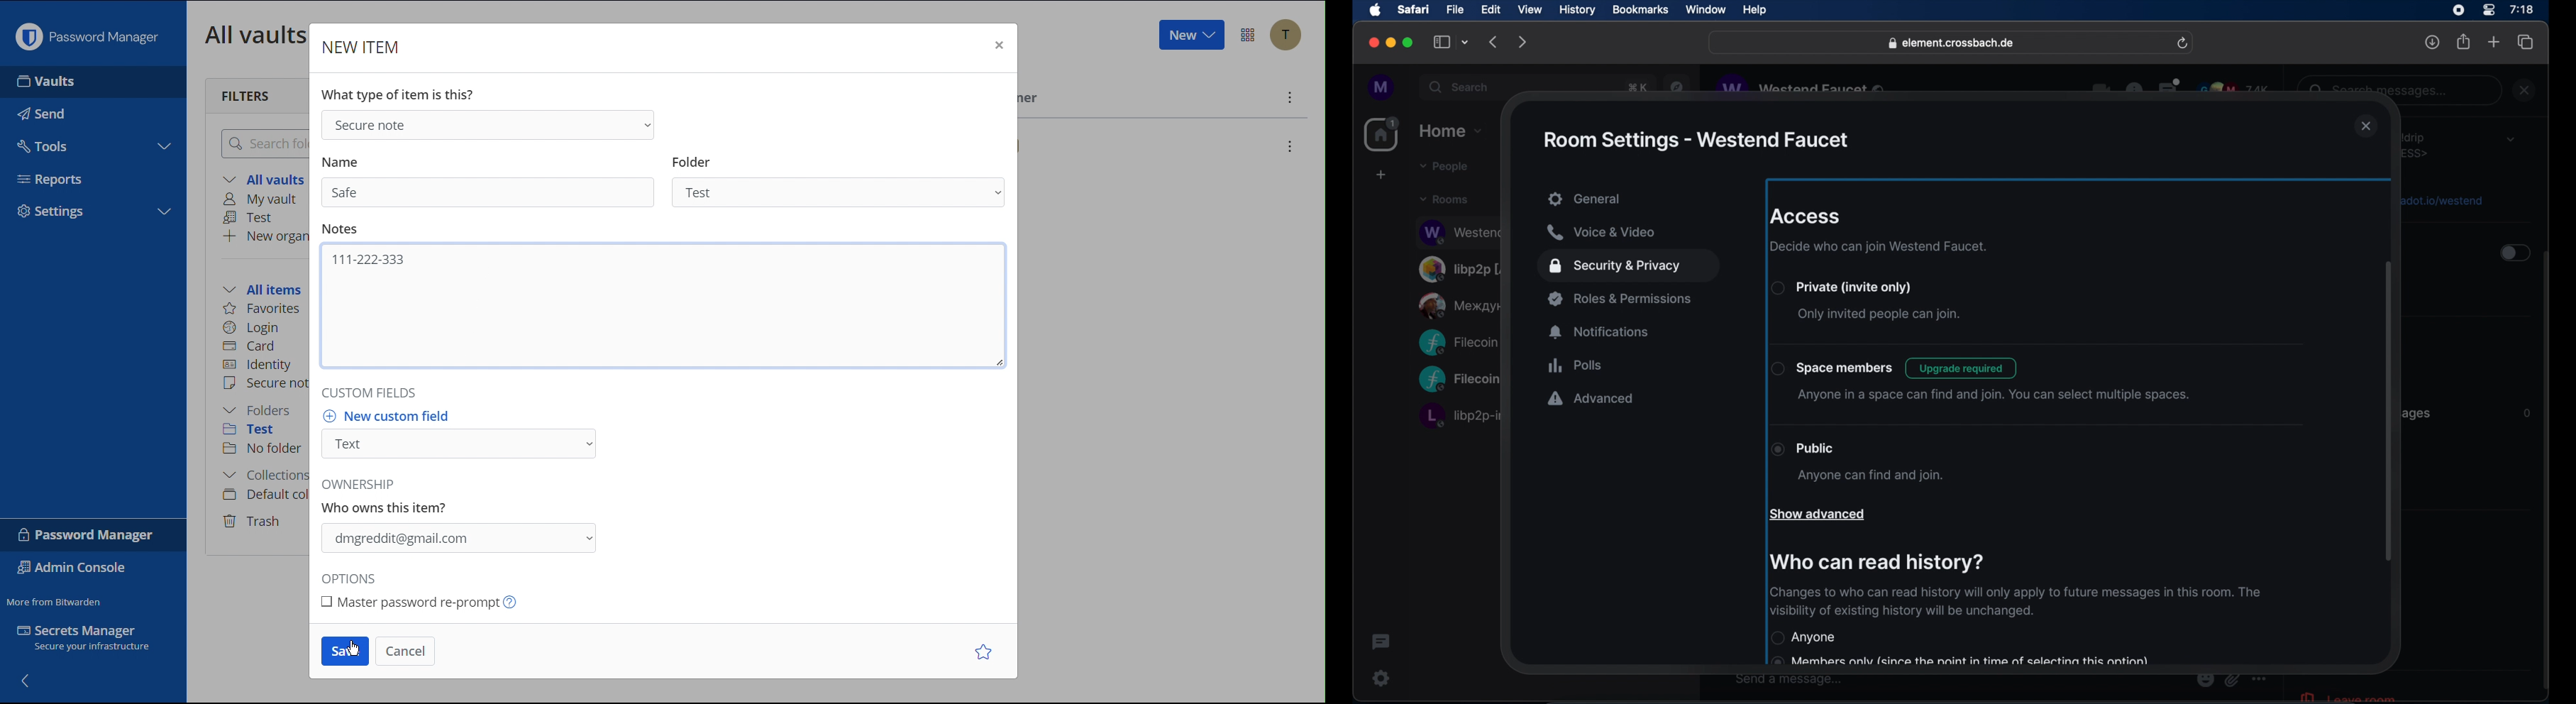  I want to click on security and privacy highlighted, so click(1628, 267).